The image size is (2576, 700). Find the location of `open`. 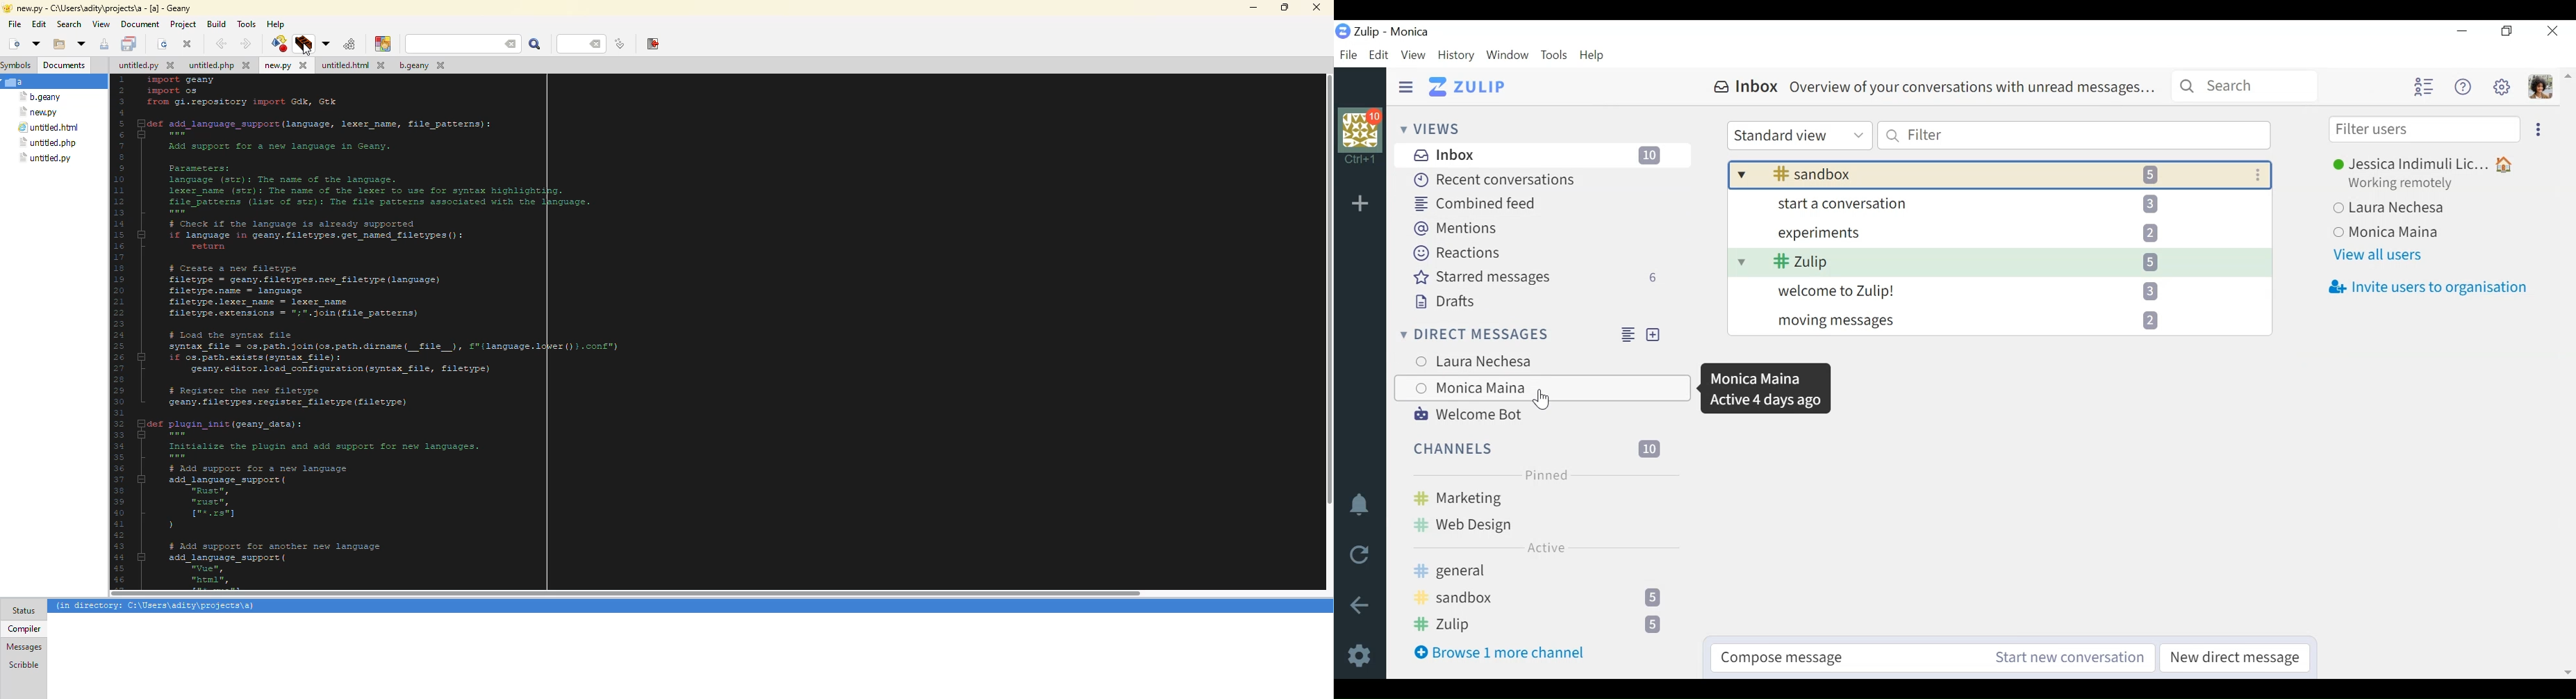

open is located at coordinates (56, 45).